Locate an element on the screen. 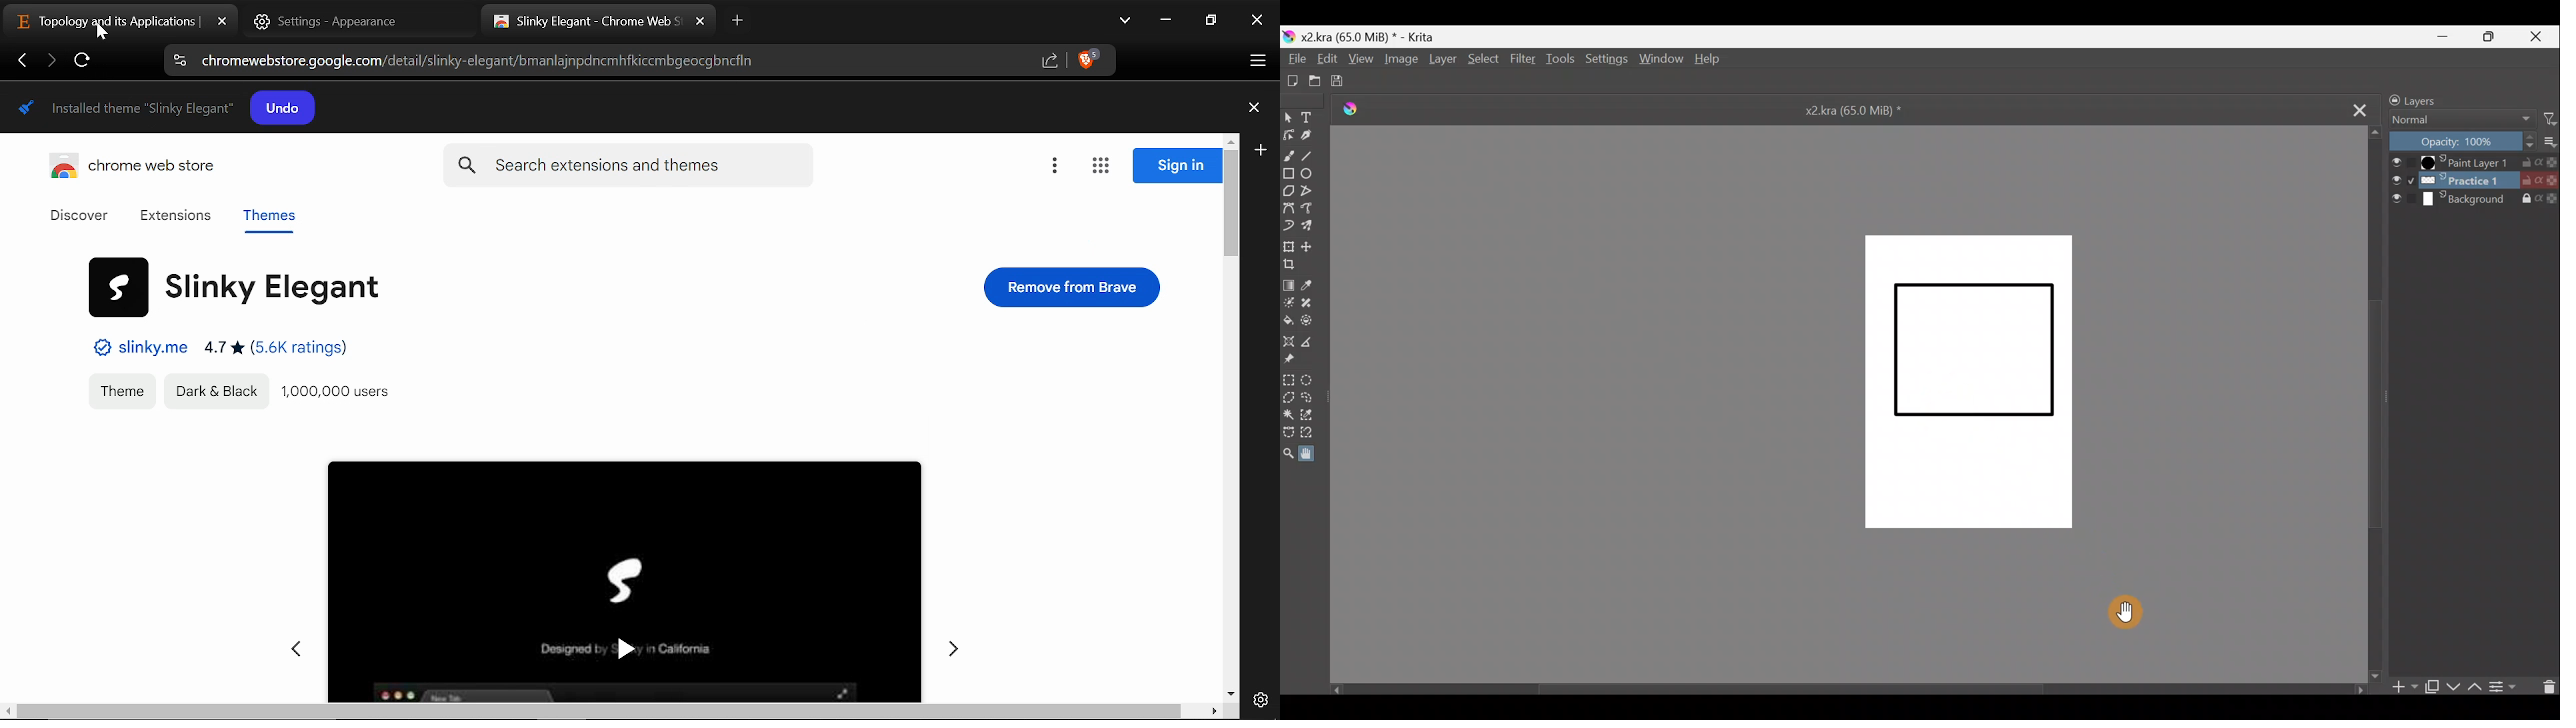 The width and height of the screenshot is (2576, 728). Transform a layer/selection is located at coordinates (1288, 245).